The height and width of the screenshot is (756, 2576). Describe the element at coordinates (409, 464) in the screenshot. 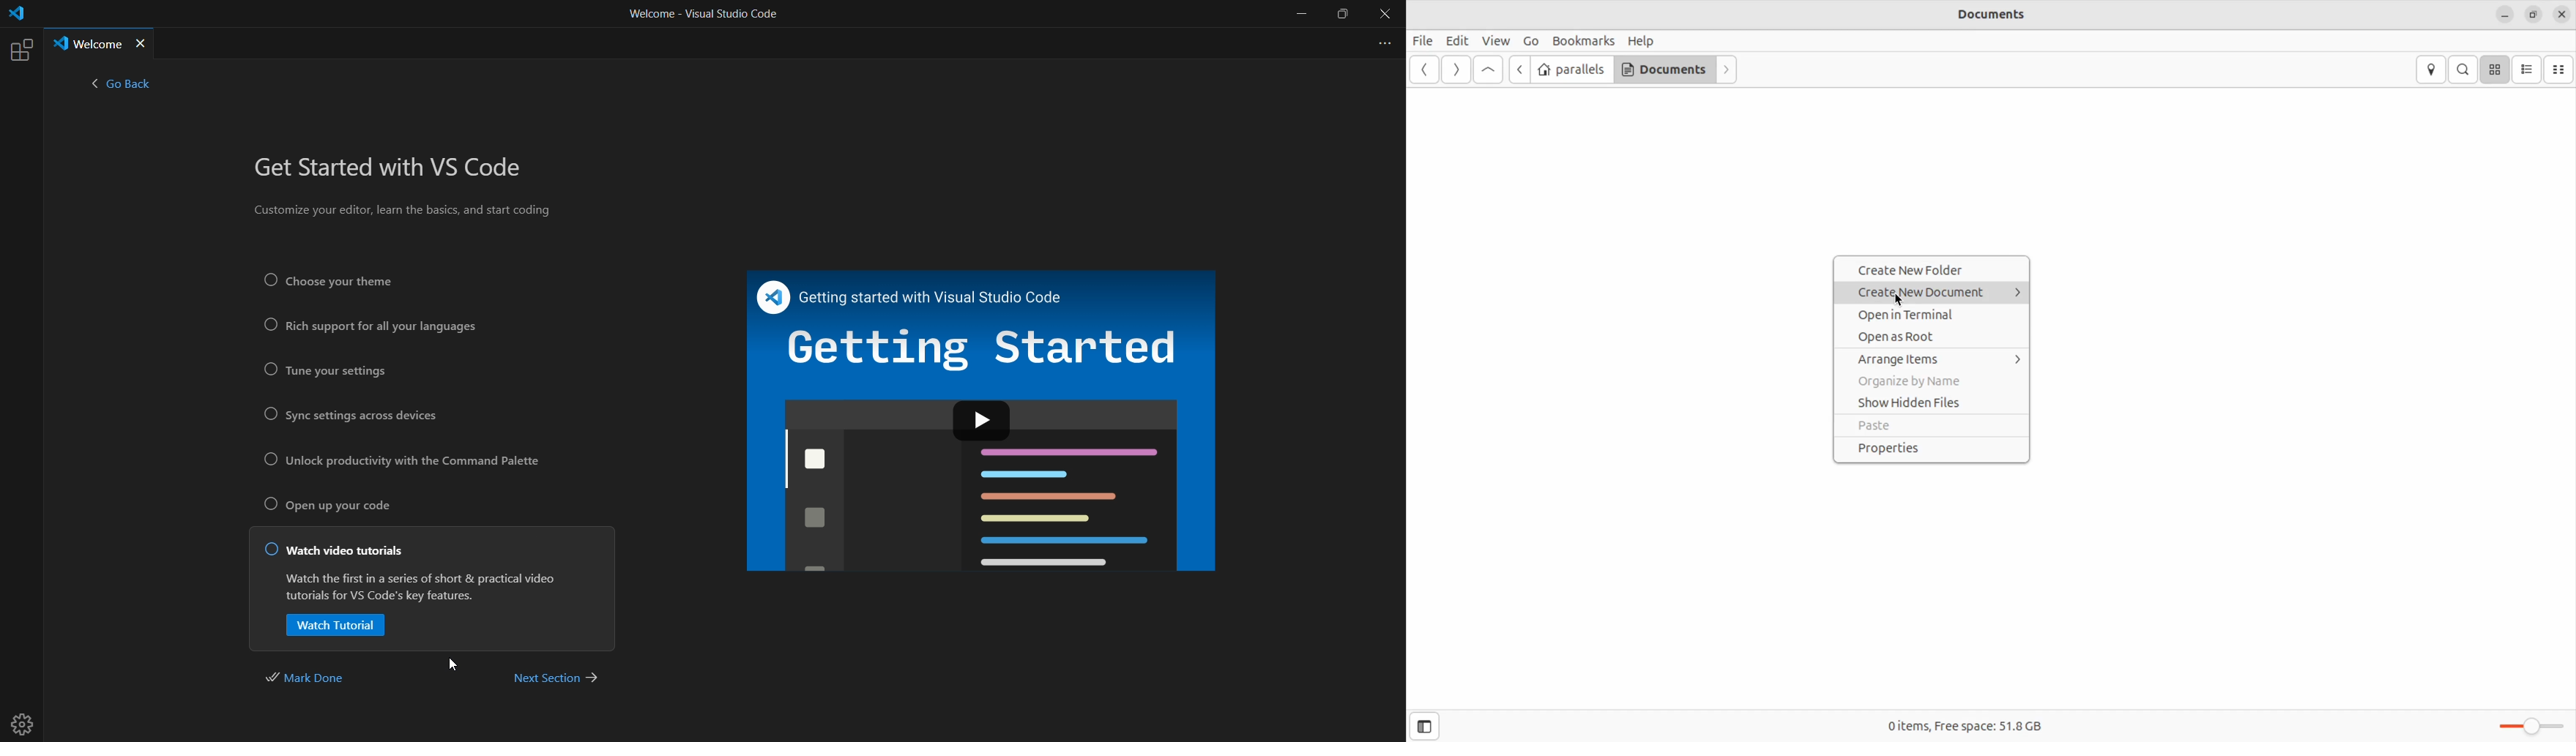

I see `unlock productivity with the command palette` at that location.